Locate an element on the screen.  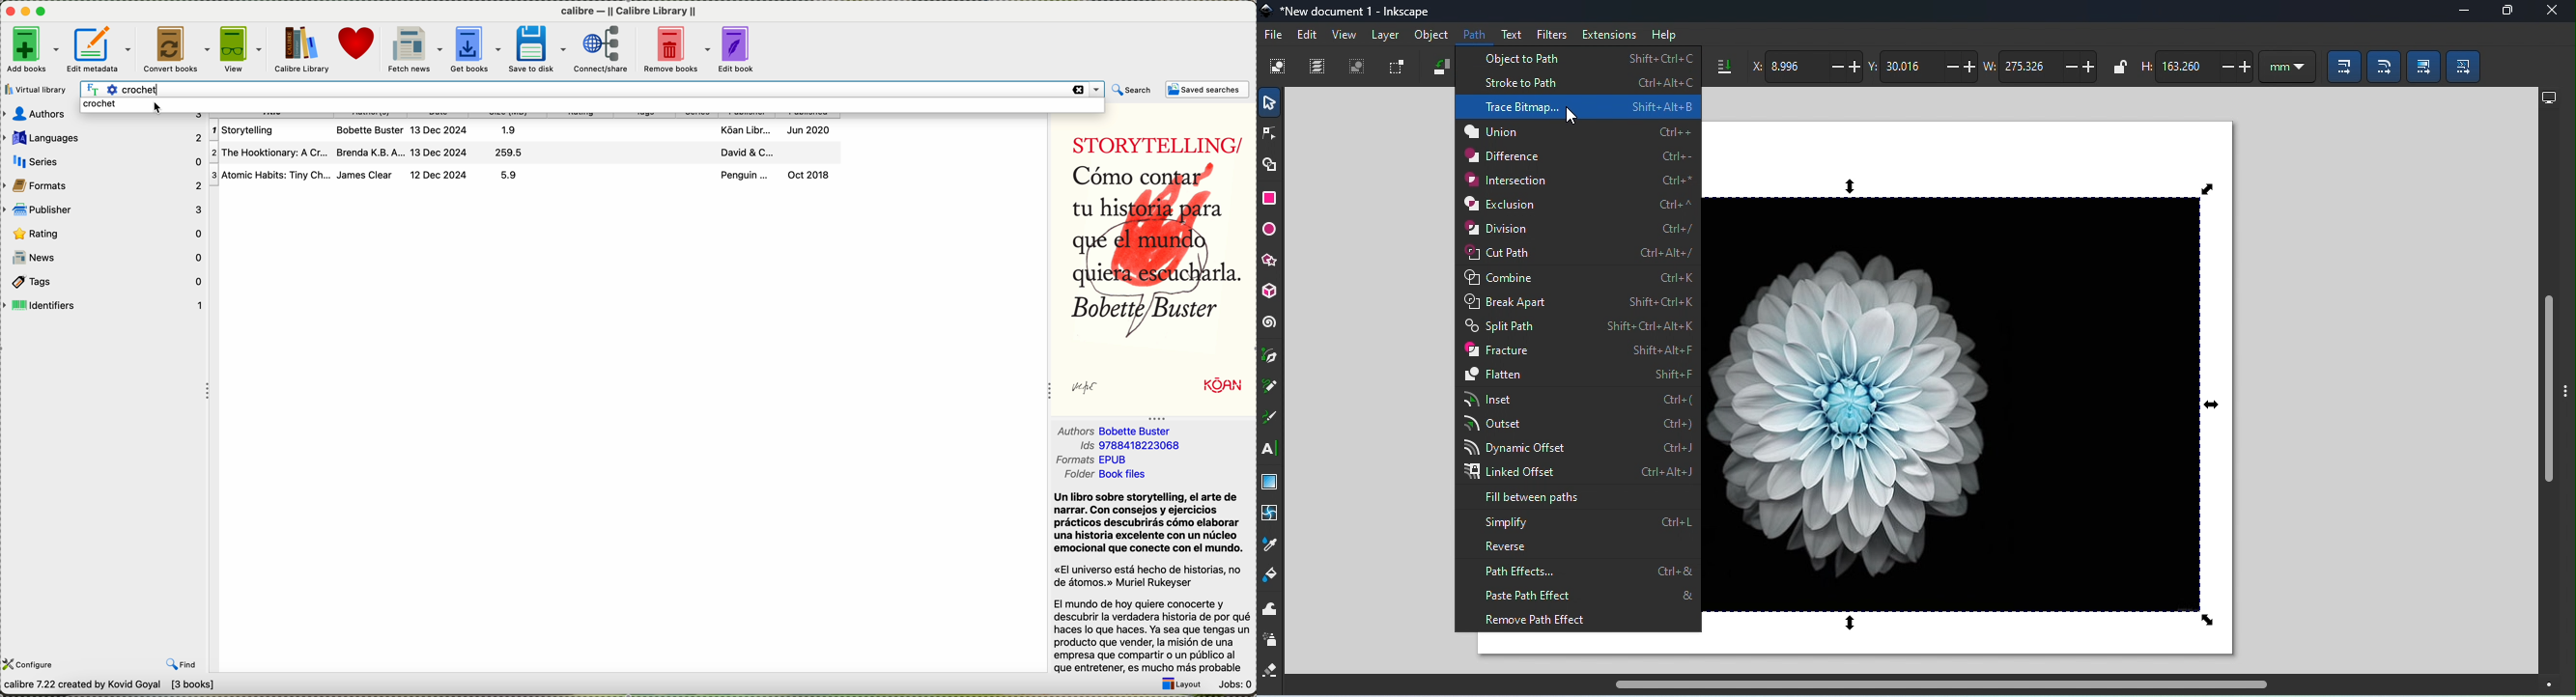
Move patterns (in fill or stroke) along with the objects) is located at coordinates (2466, 68).